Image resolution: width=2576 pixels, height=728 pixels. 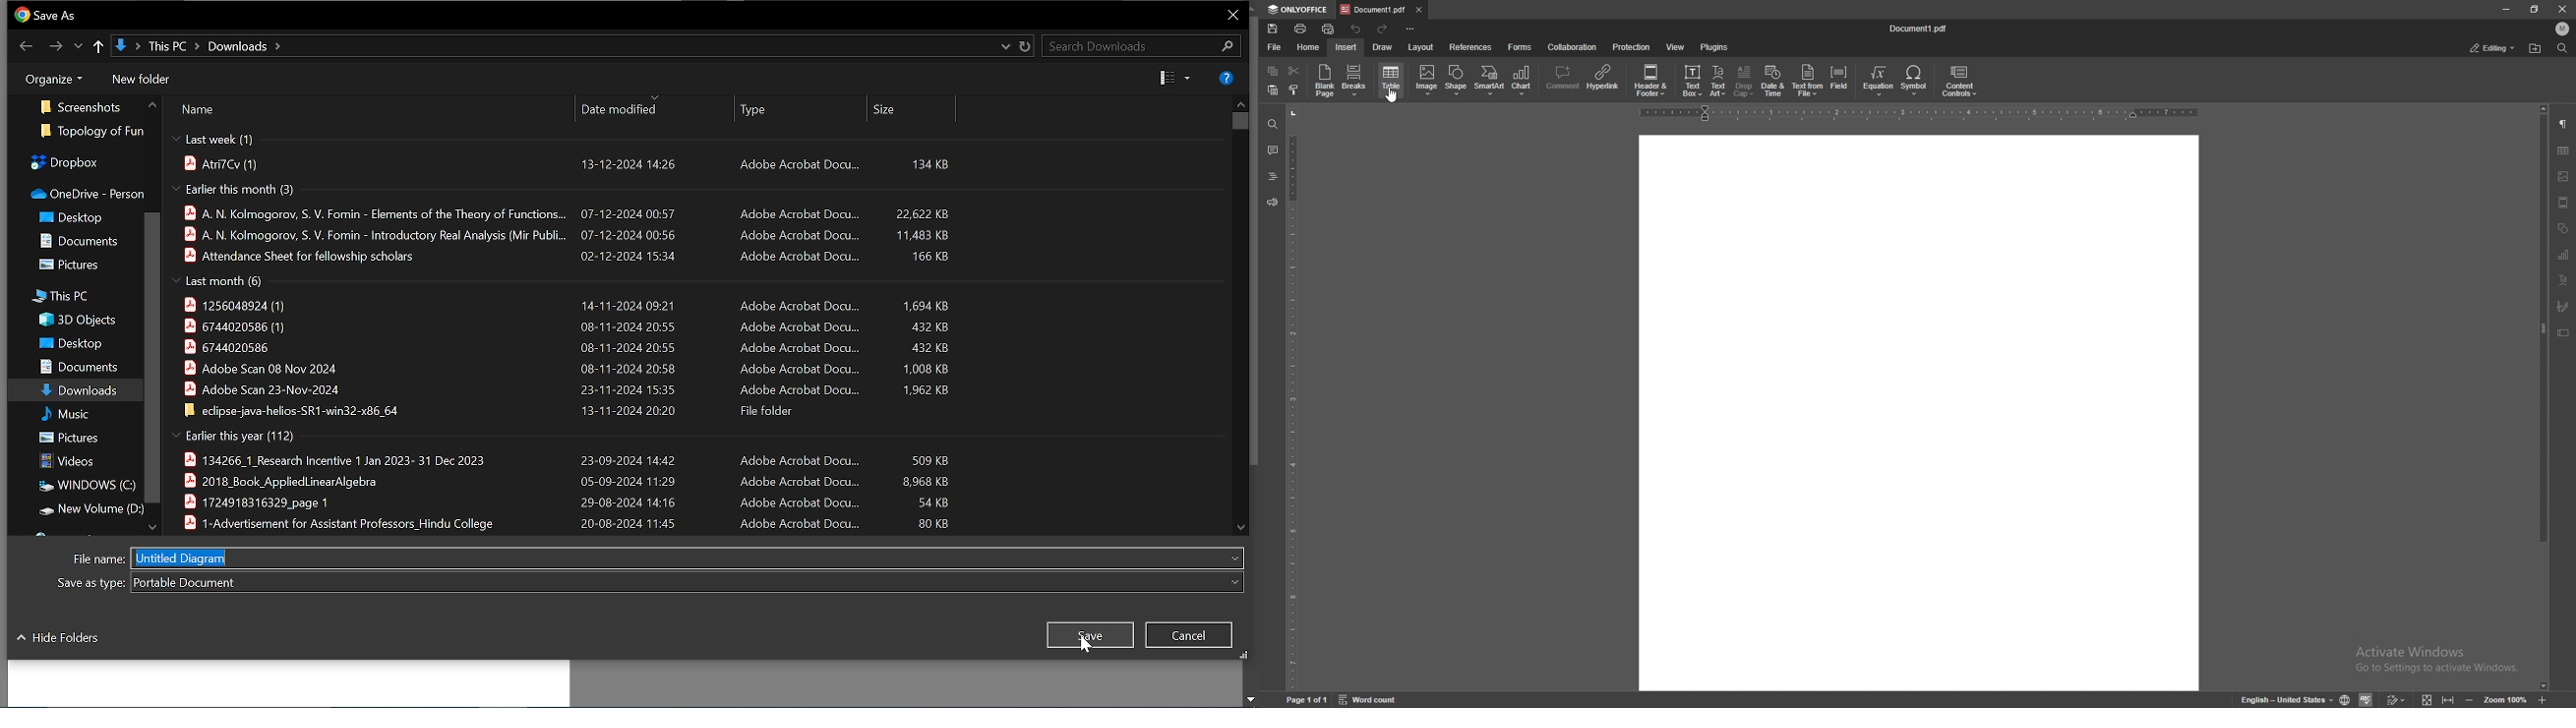 What do you see at coordinates (81, 367) in the screenshot?
I see `documents` at bounding box center [81, 367].